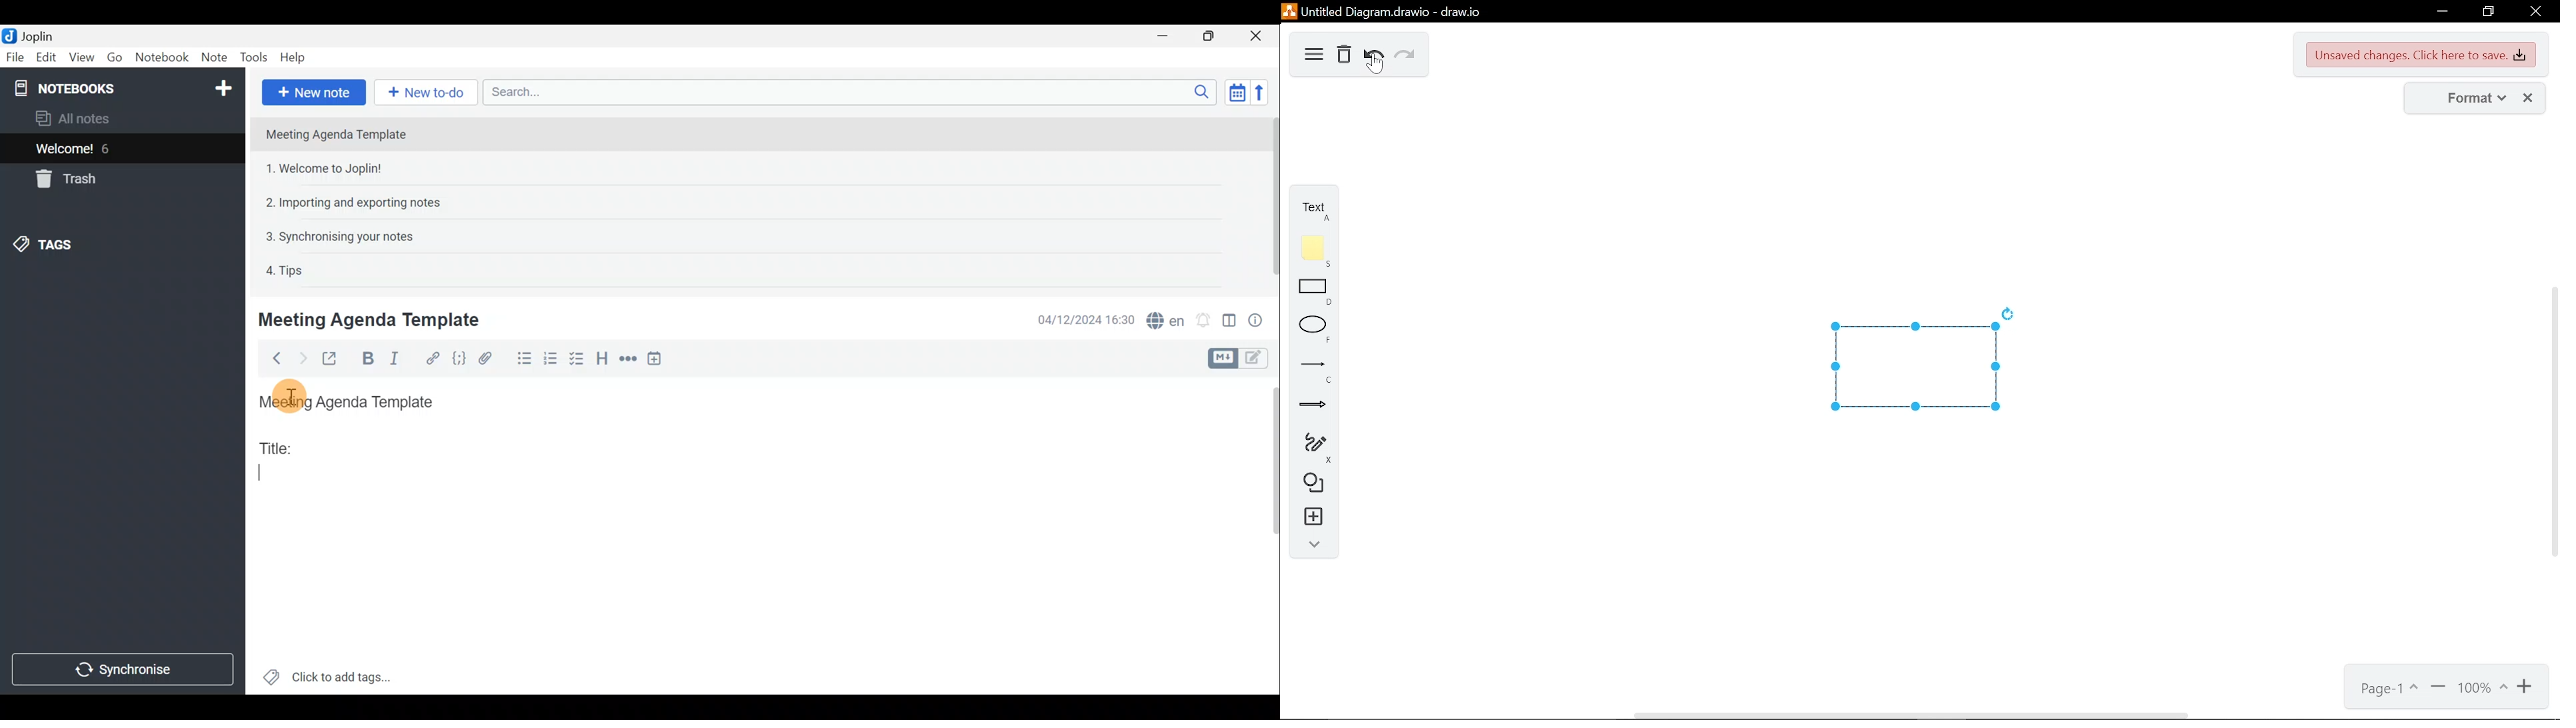  Describe the element at coordinates (95, 118) in the screenshot. I see `All notes` at that location.